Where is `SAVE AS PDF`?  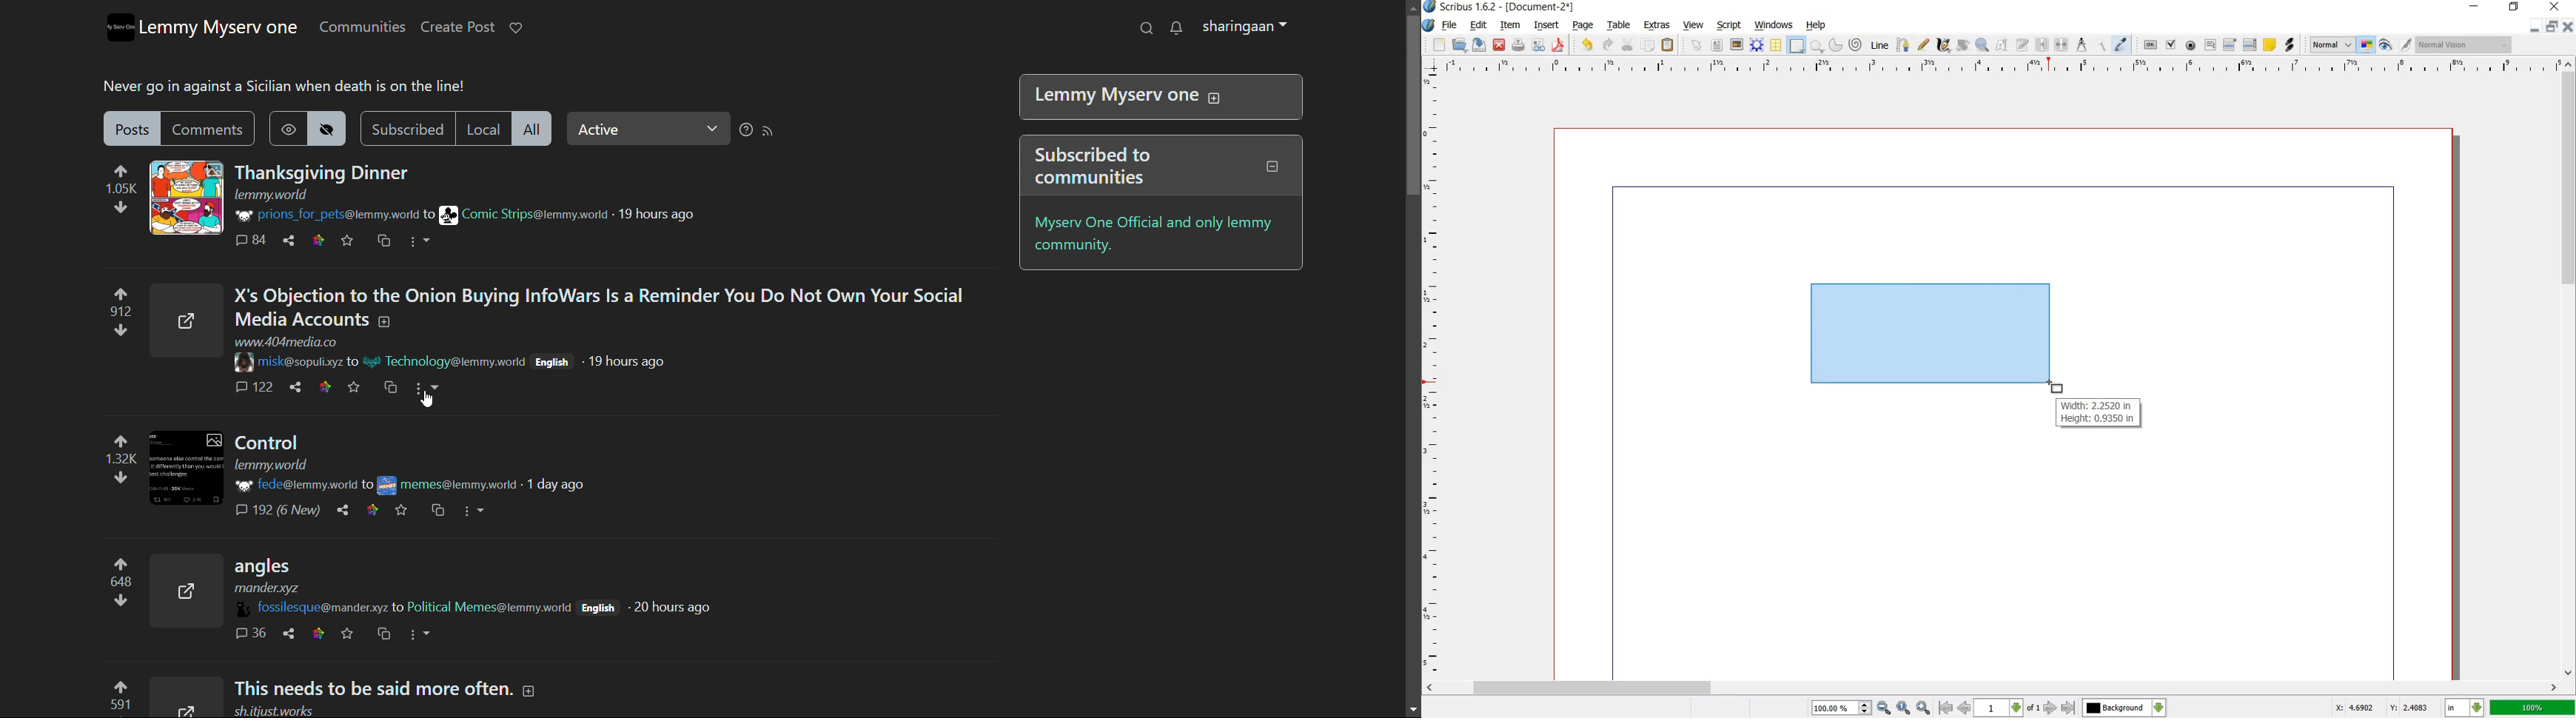
SAVE AS PDF is located at coordinates (1560, 45).